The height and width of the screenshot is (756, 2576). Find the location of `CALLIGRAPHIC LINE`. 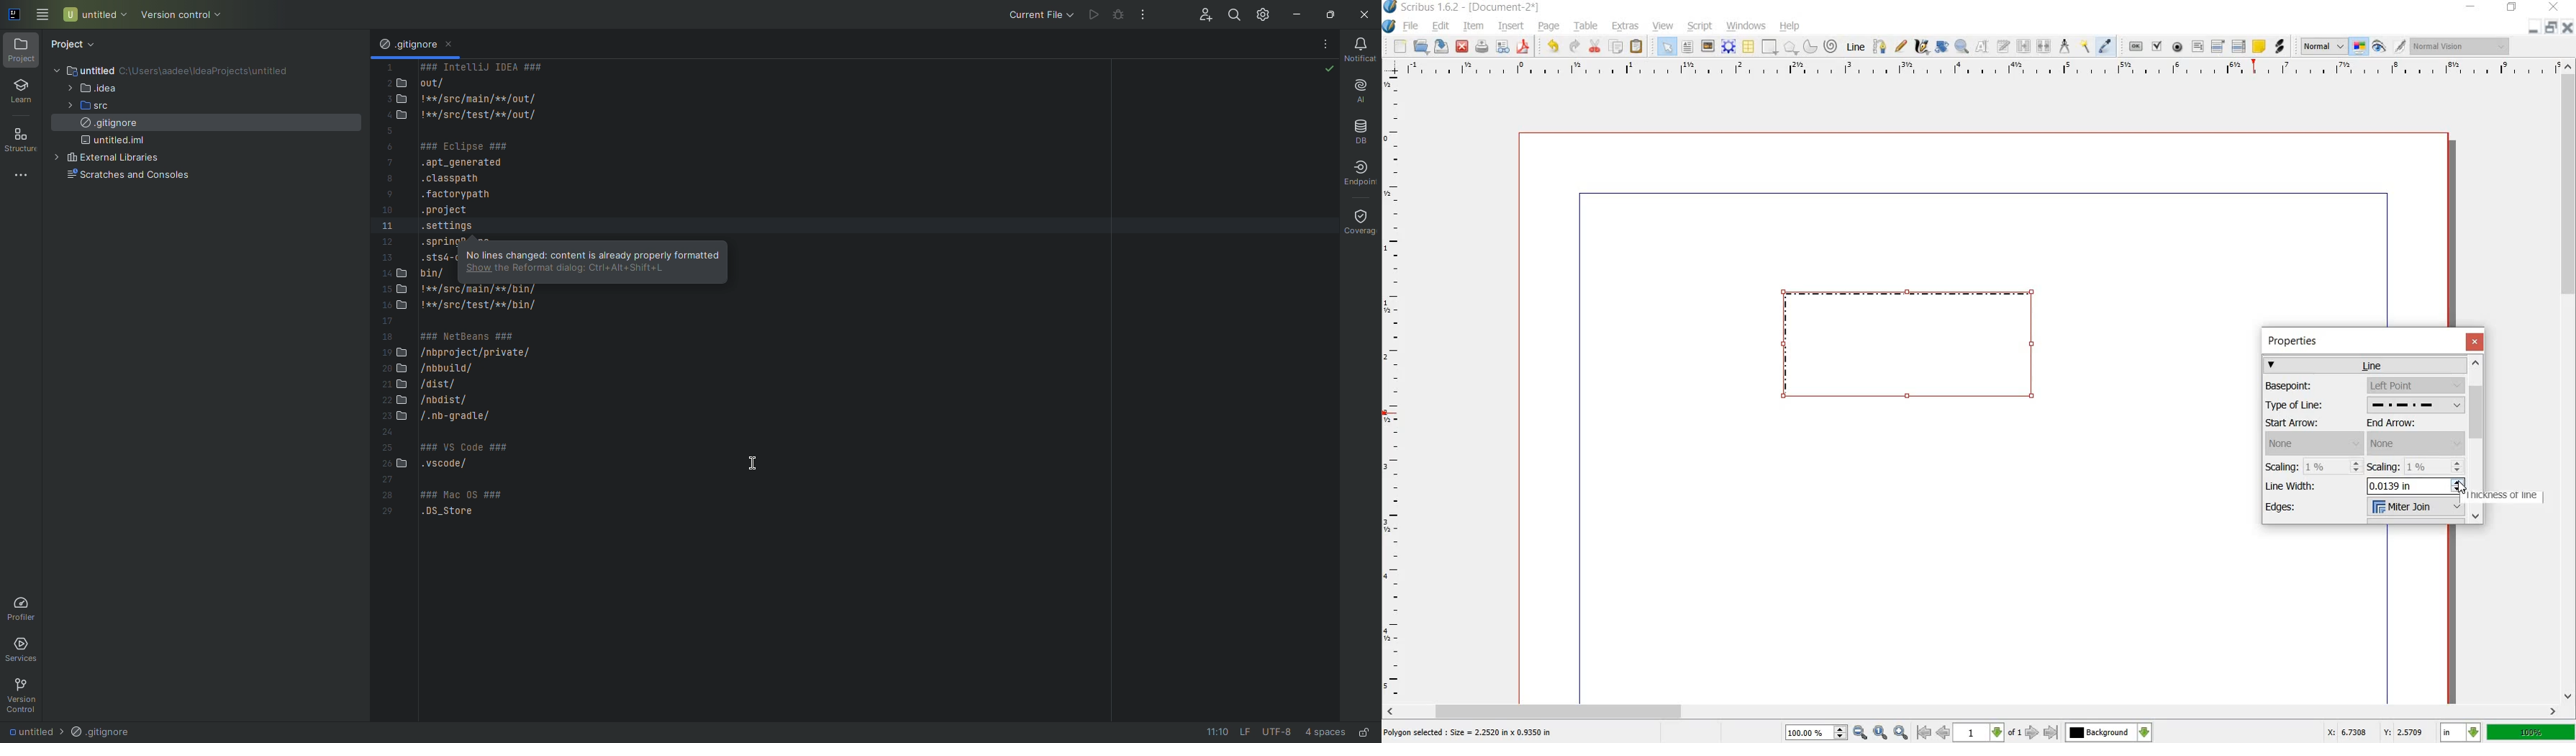

CALLIGRAPHIC LINE is located at coordinates (1921, 46).